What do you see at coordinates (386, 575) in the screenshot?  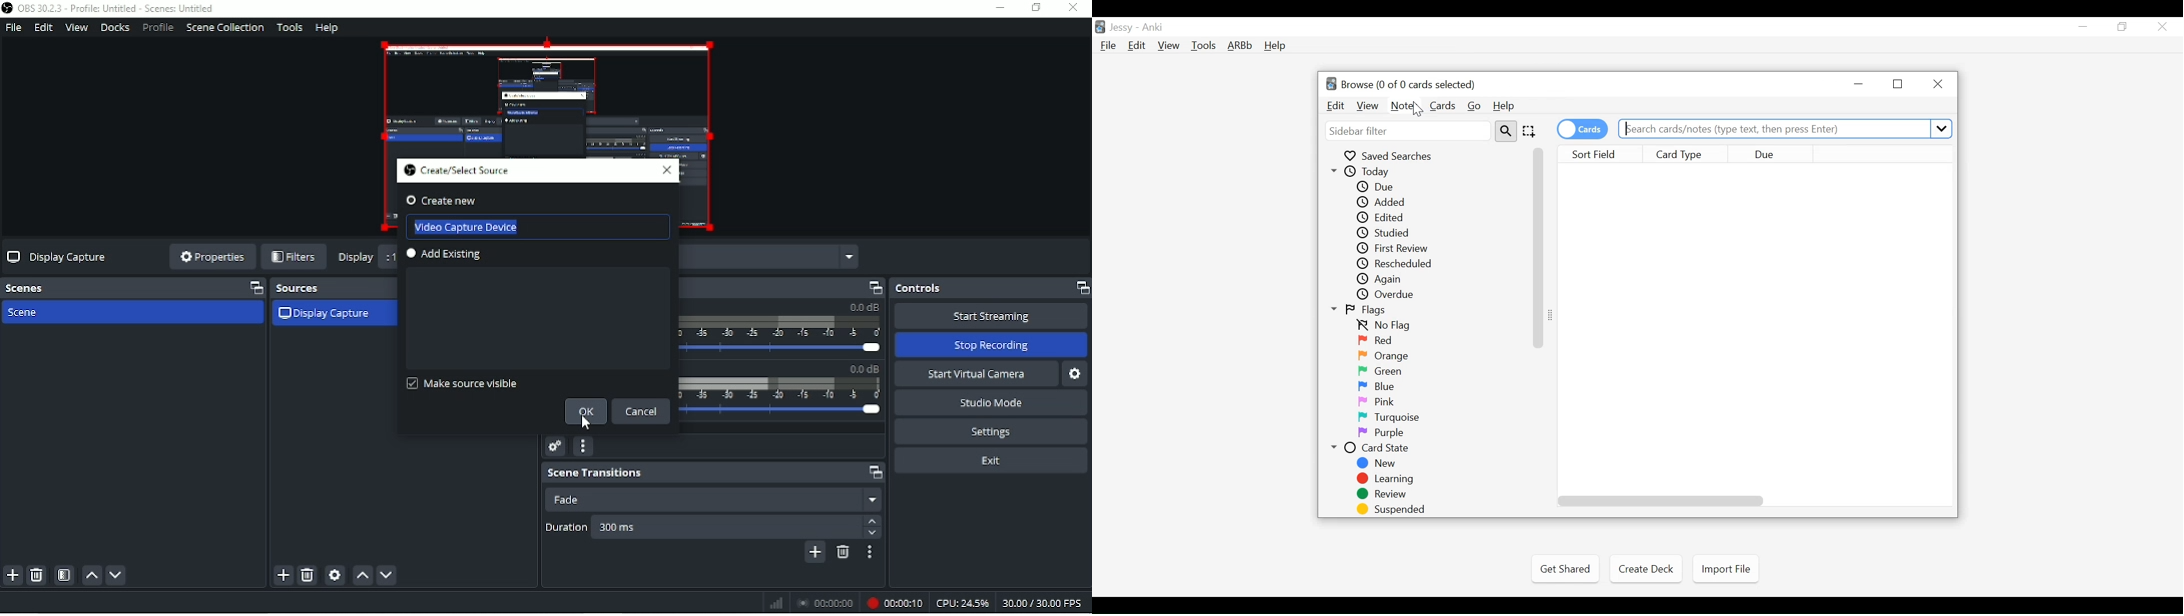 I see `Move source (s) down ` at bounding box center [386, 575].